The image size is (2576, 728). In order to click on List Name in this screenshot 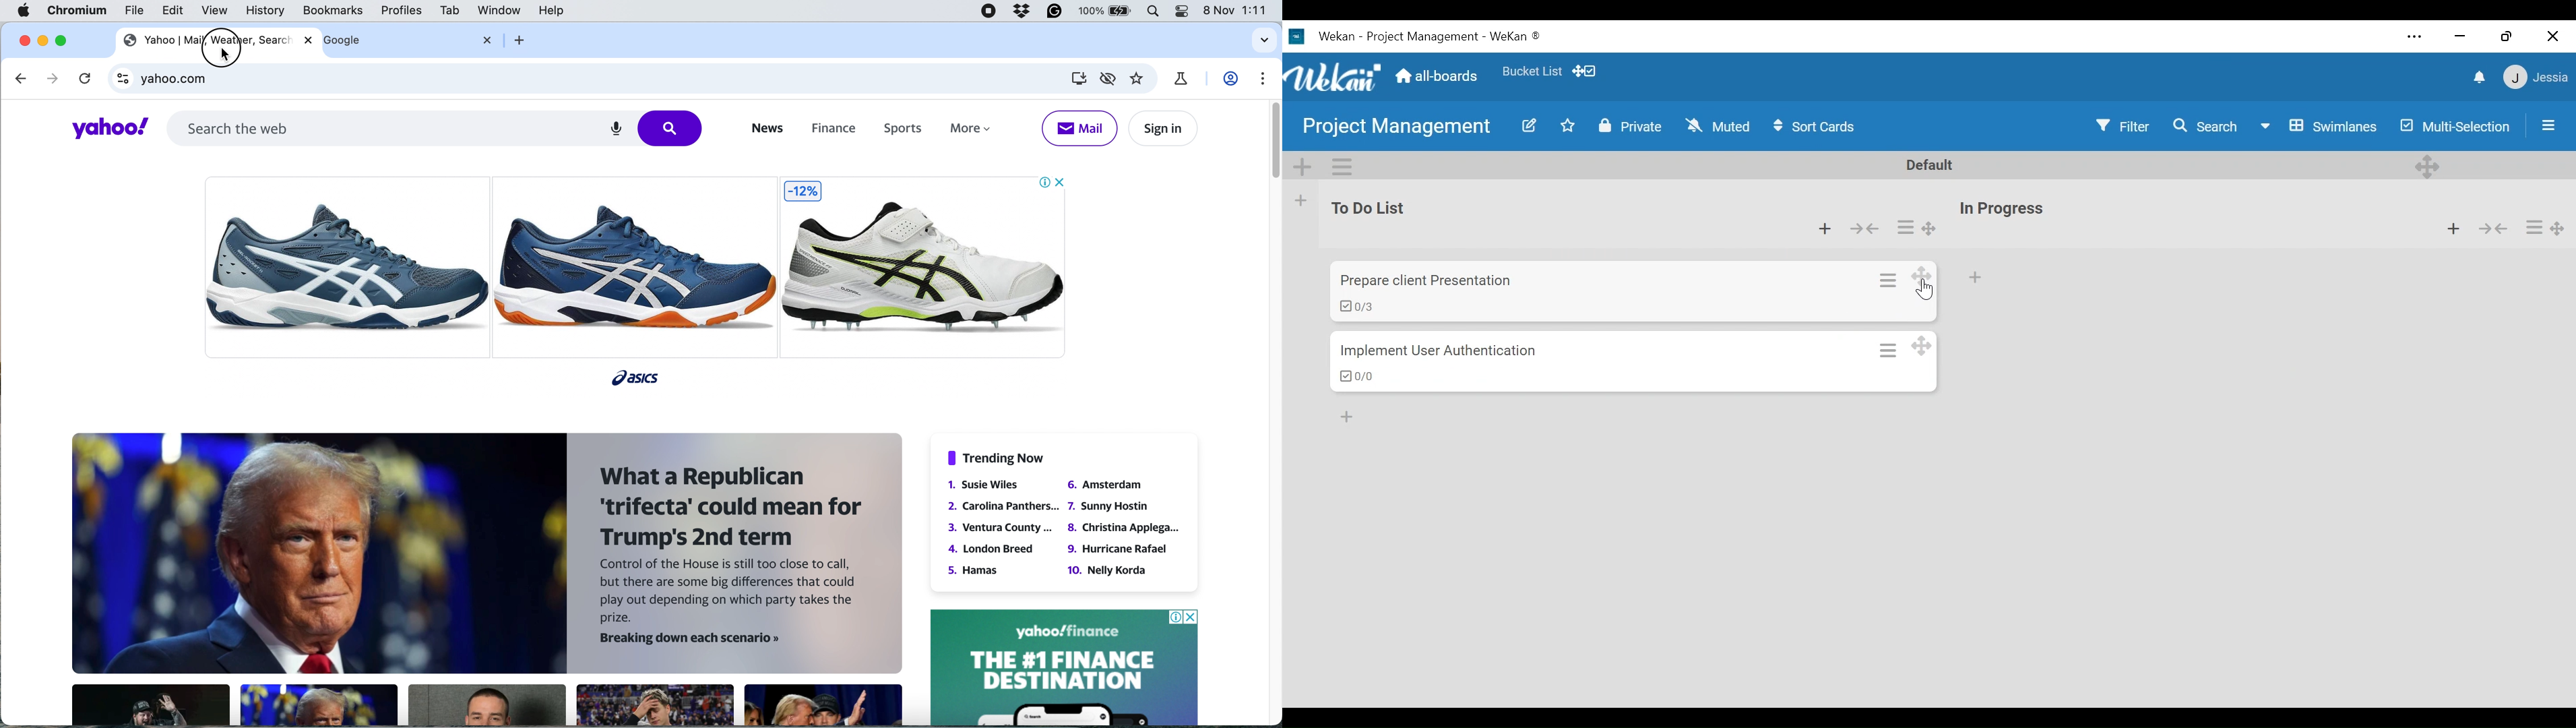, I will do `click(1372, 206)`.